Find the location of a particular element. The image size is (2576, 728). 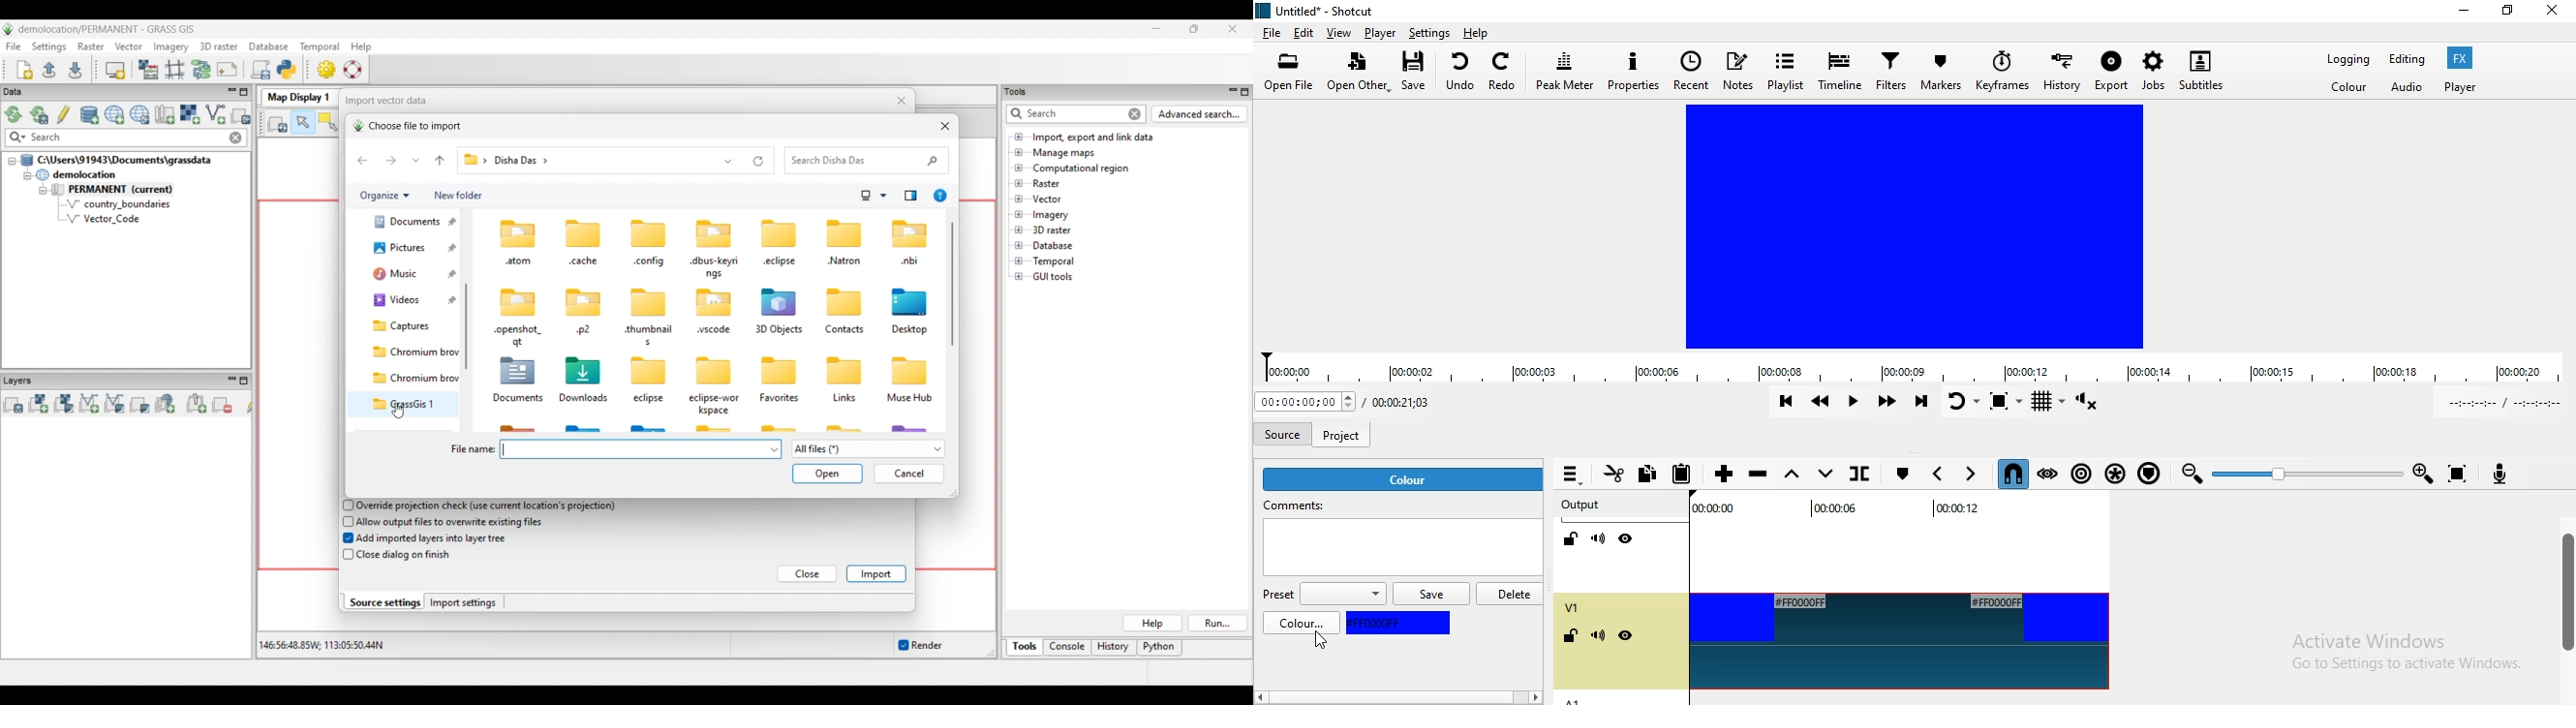

Skip to previous is located at coordinates (1783, 403).